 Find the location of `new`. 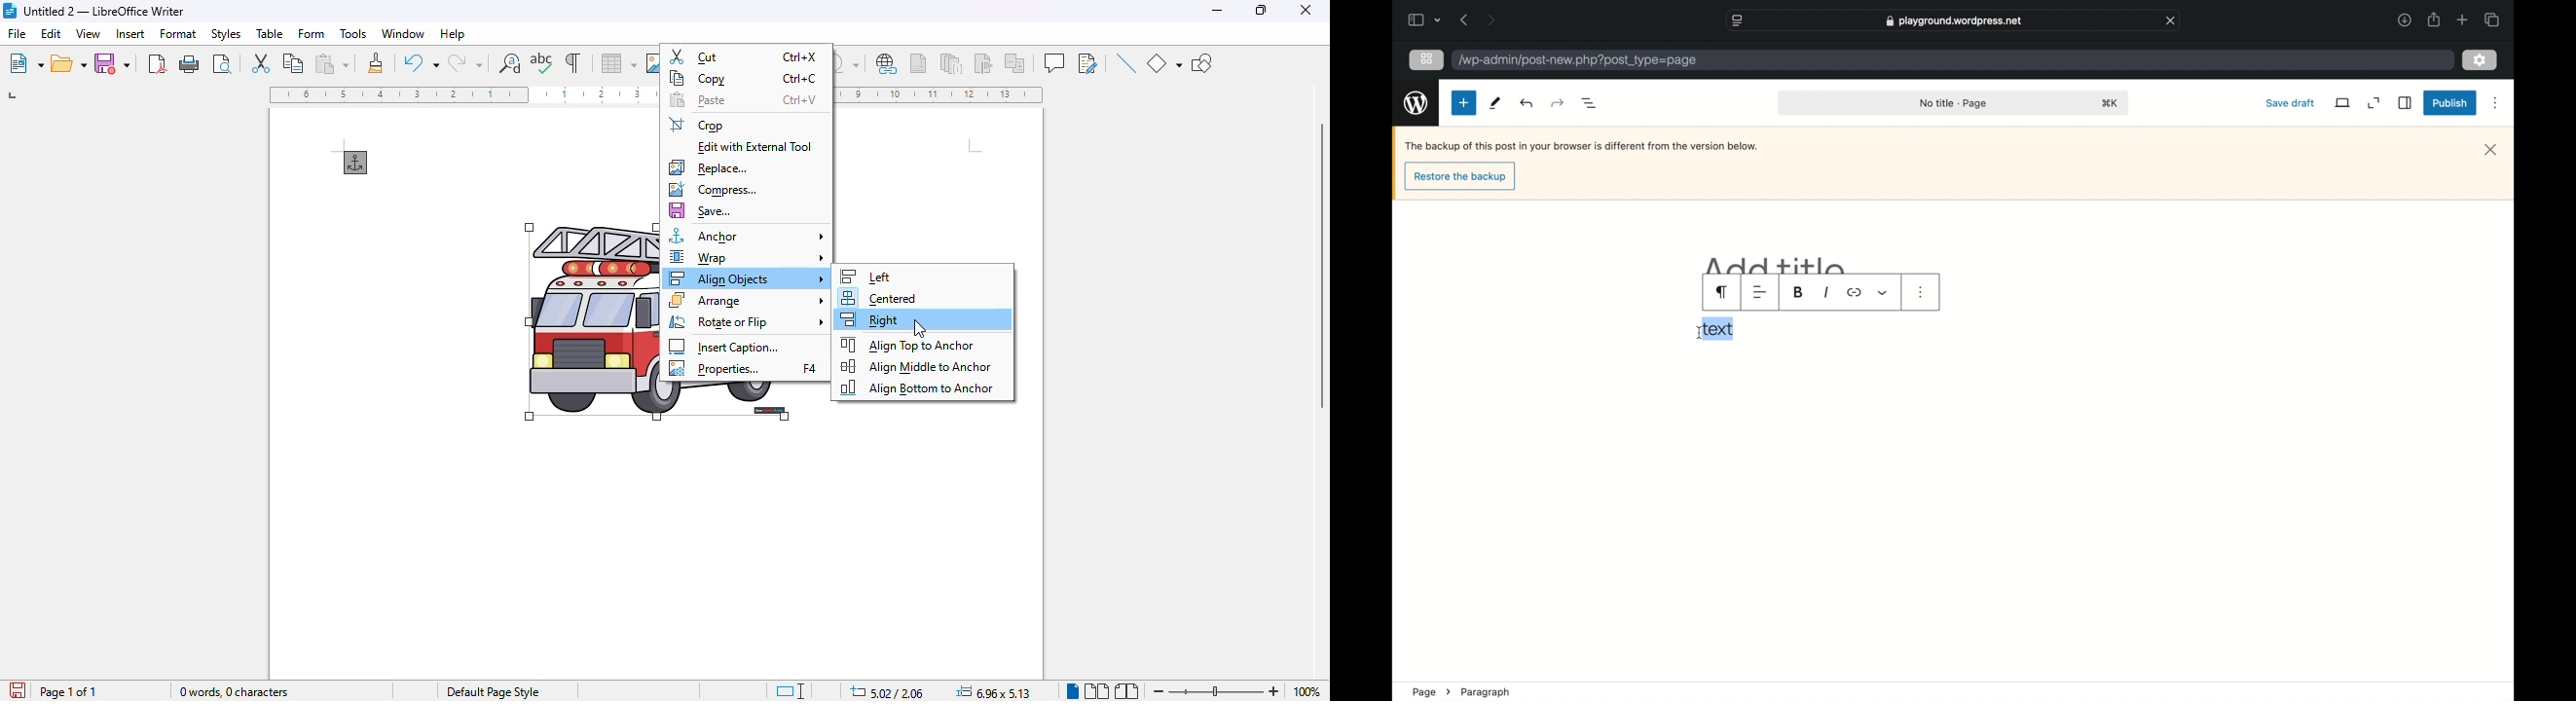

new is located at coordinates (25, 63).